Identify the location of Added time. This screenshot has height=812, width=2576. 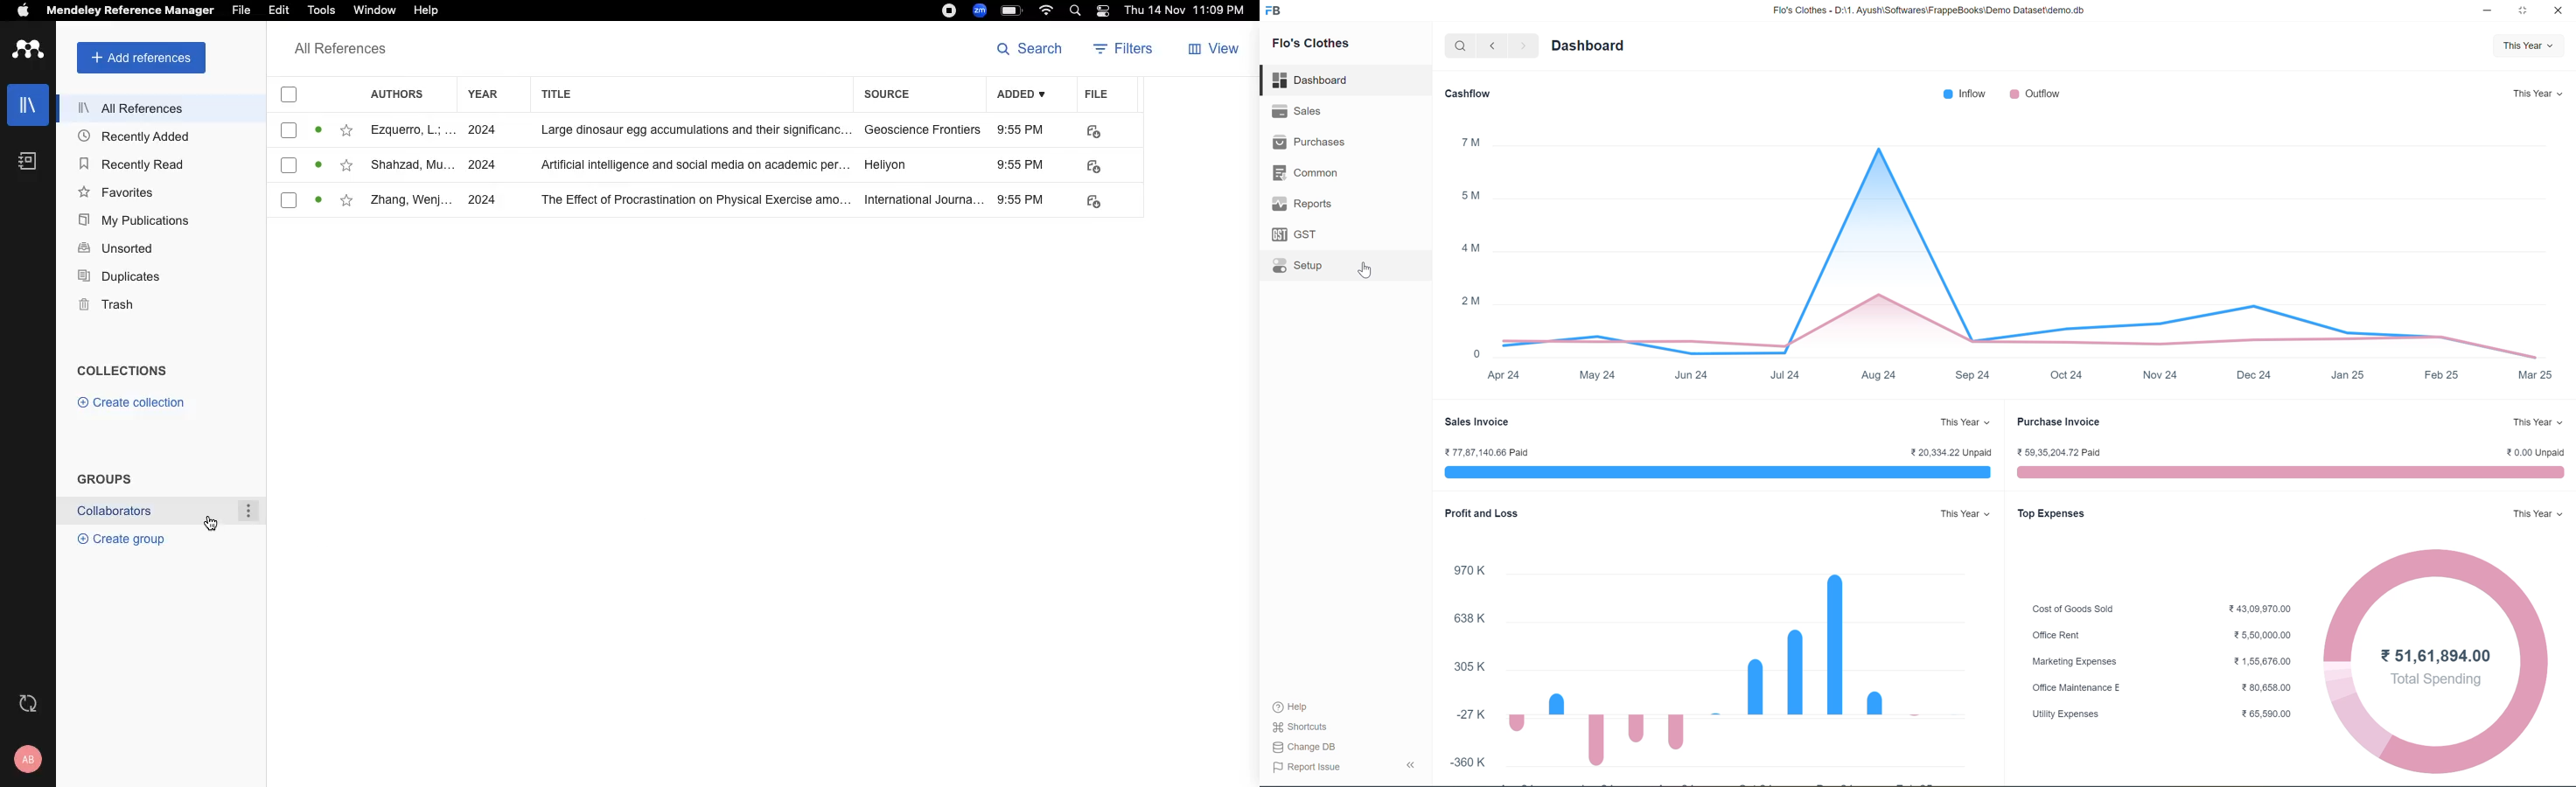
(1021, 164).